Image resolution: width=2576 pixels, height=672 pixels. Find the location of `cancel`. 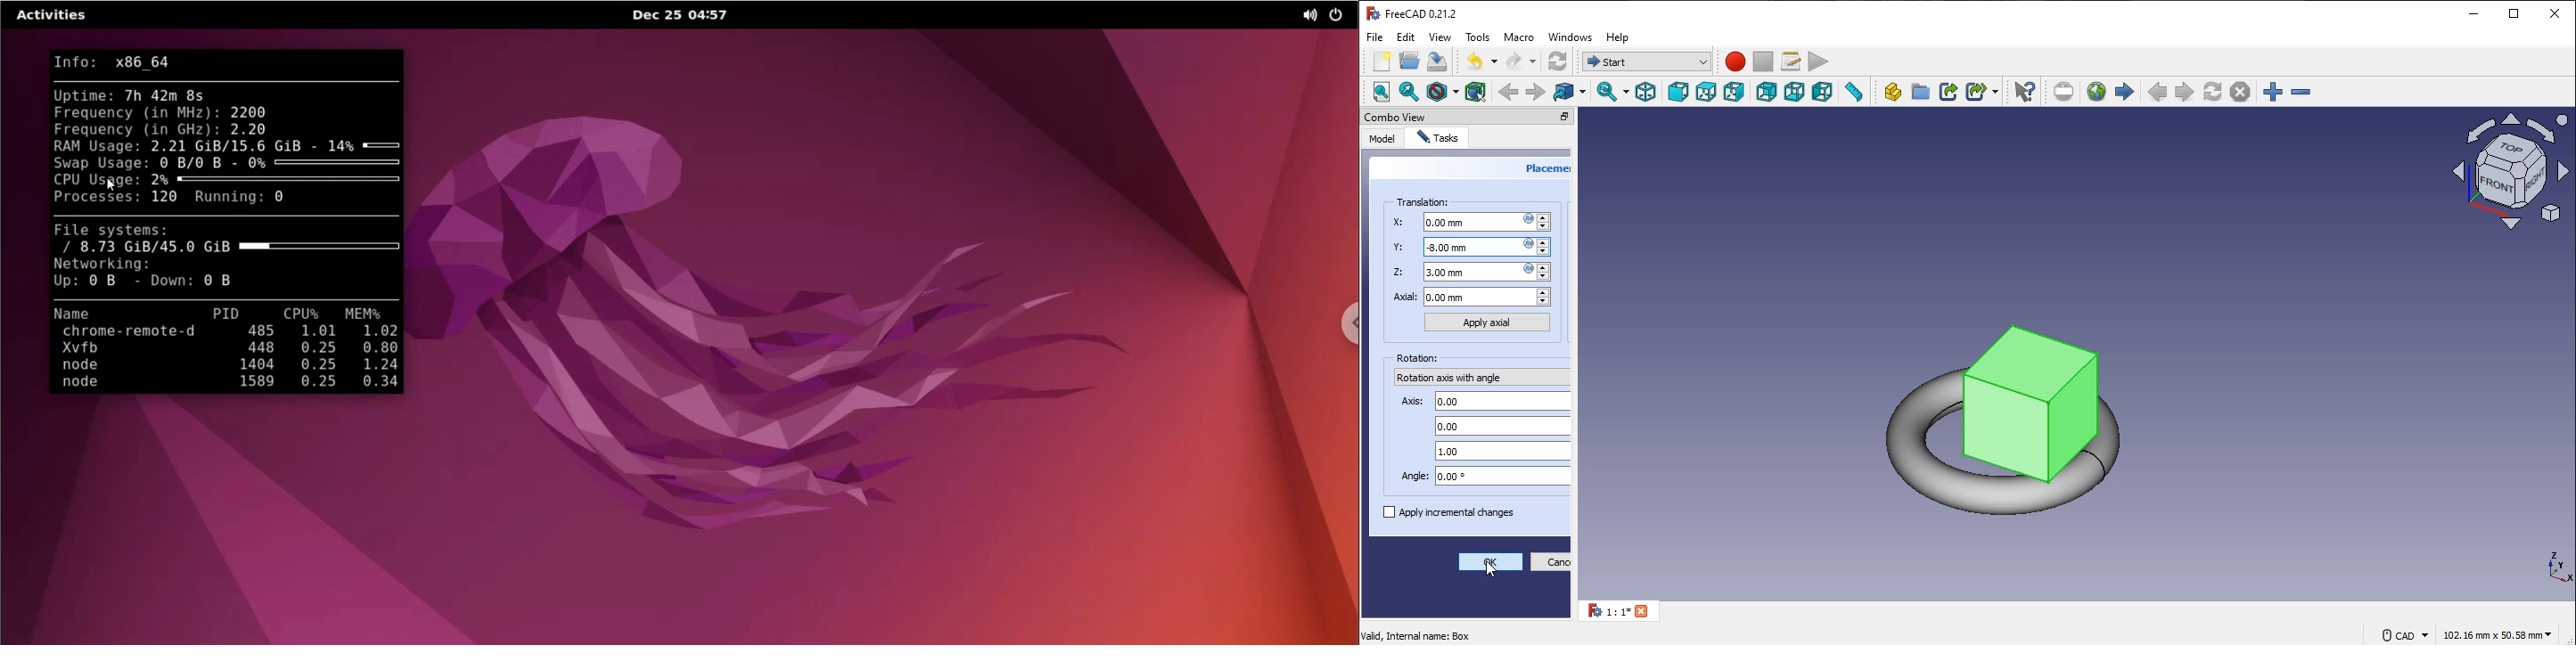

cancel is located at coordinates (1552, 563).